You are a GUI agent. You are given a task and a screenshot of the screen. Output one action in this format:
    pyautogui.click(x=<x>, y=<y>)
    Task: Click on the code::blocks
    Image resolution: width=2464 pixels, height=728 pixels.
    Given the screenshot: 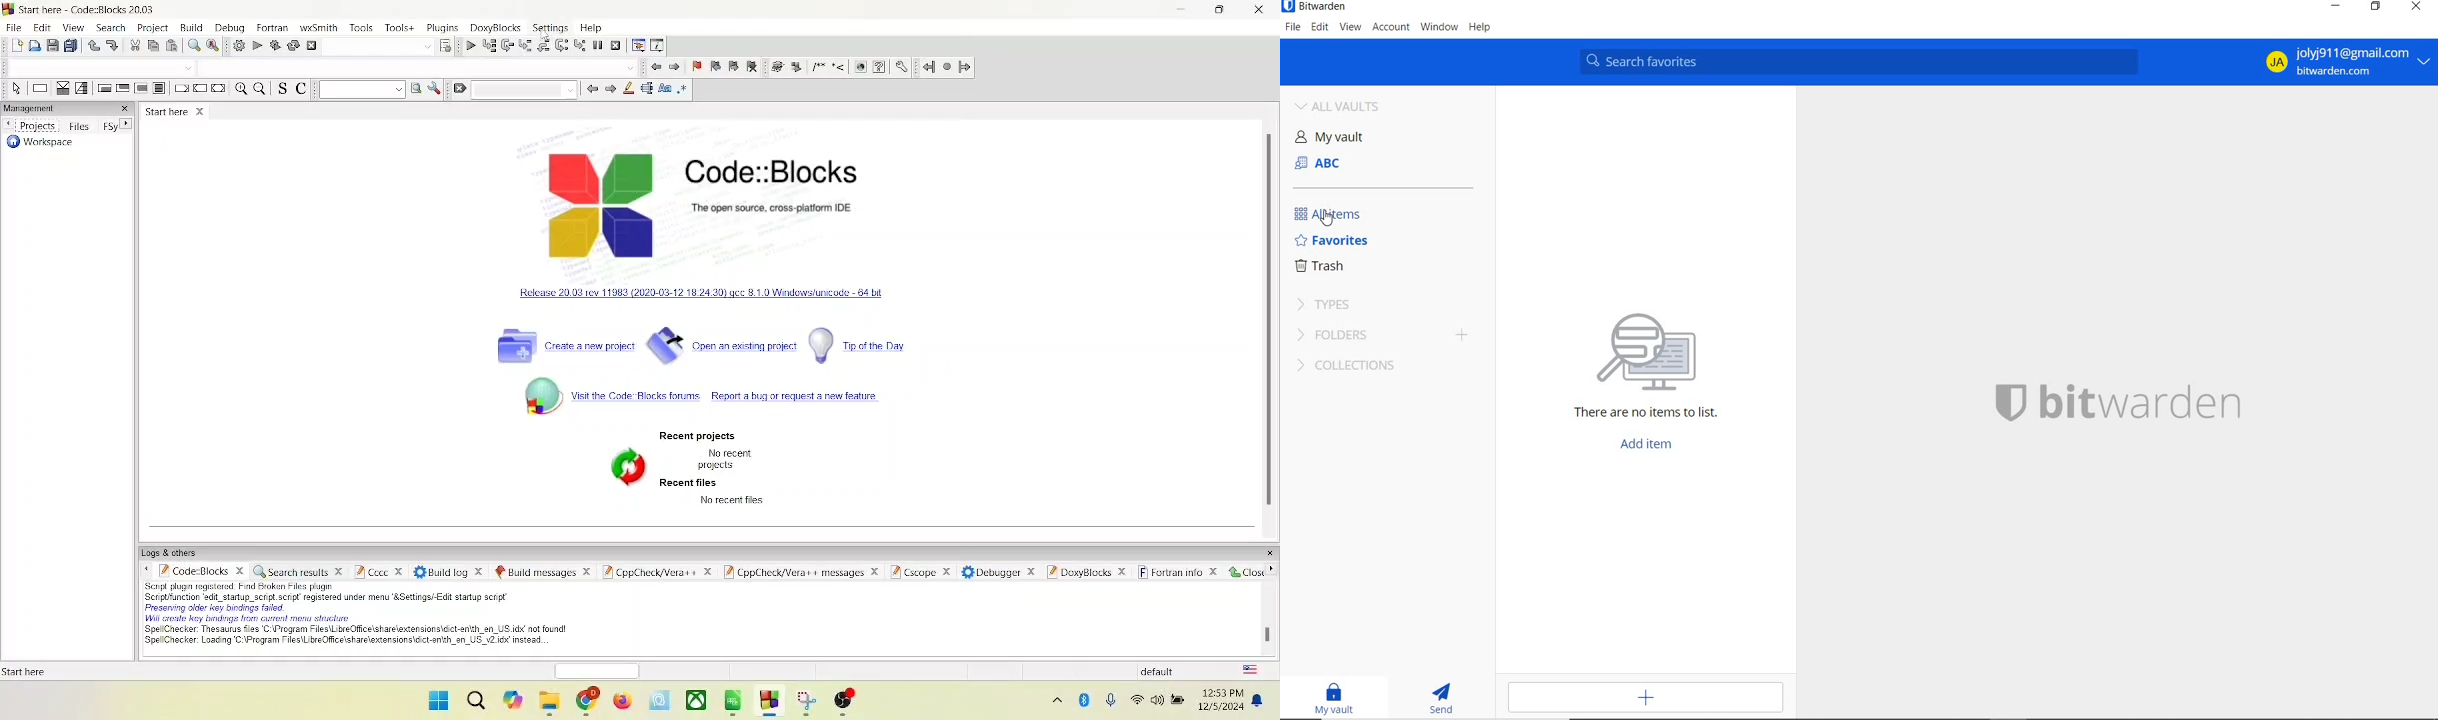 What is the action you would take?
    pyautogui.click(x=771, y=180)
    